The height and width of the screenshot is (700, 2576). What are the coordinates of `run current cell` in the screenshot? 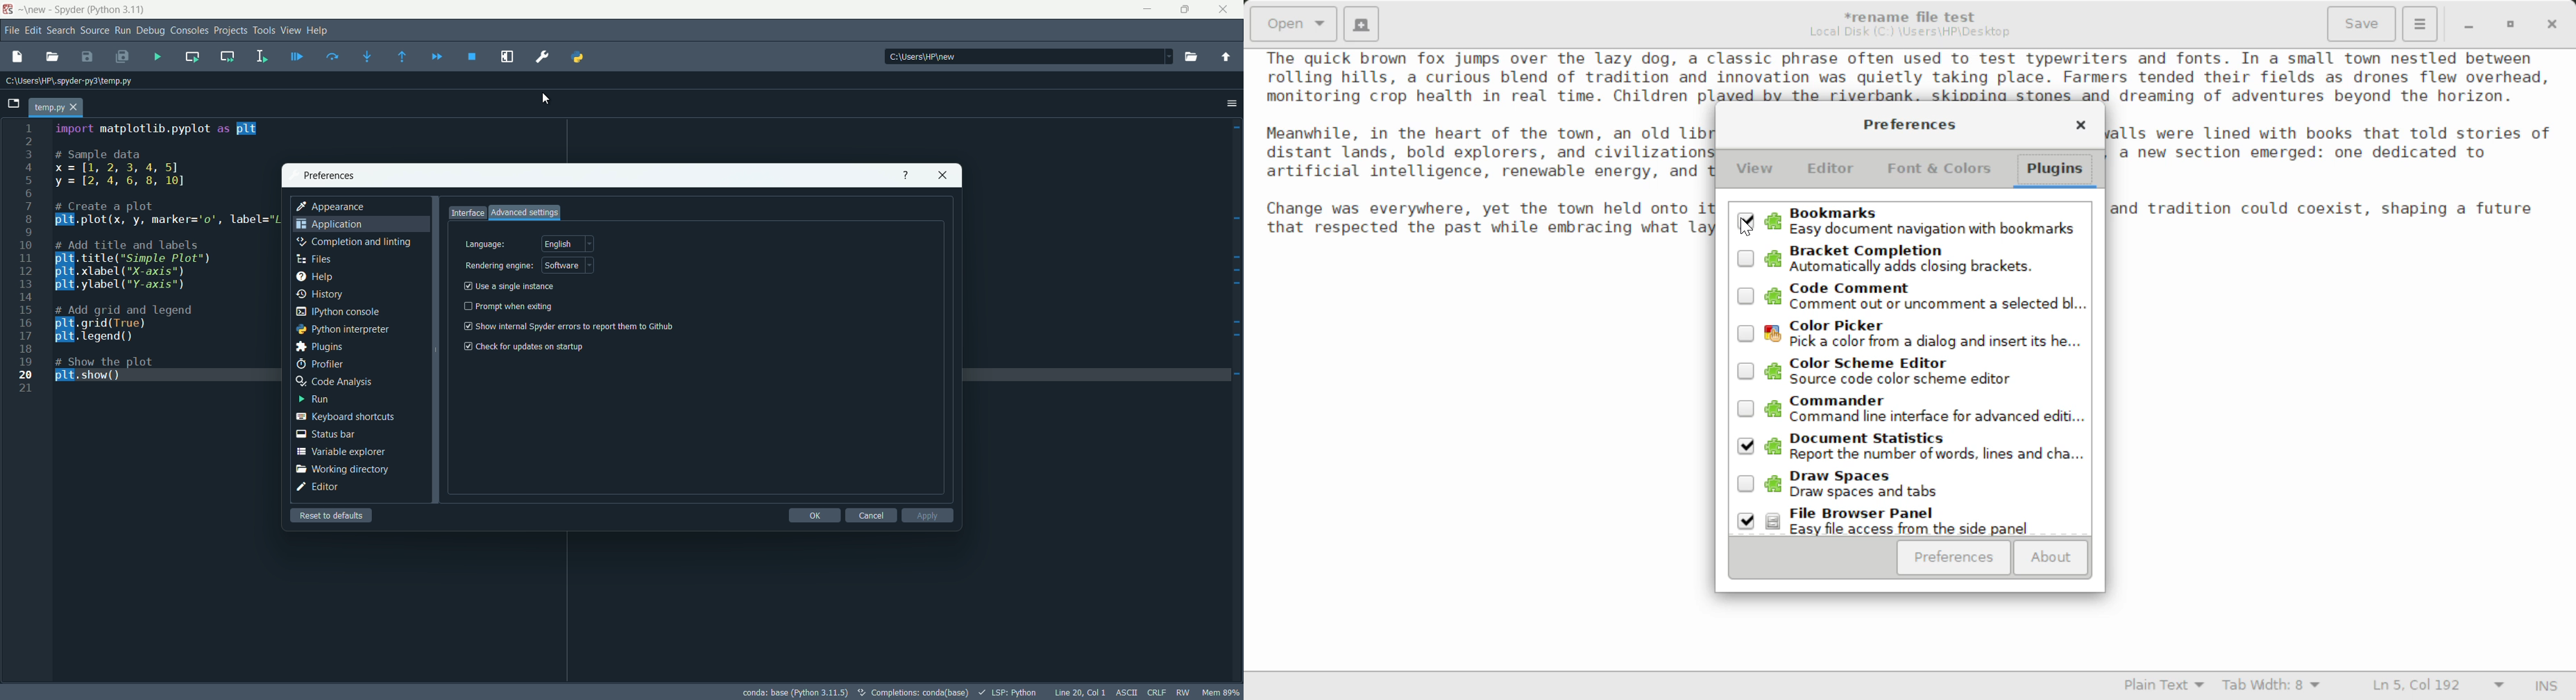 It's located at (192, 56).